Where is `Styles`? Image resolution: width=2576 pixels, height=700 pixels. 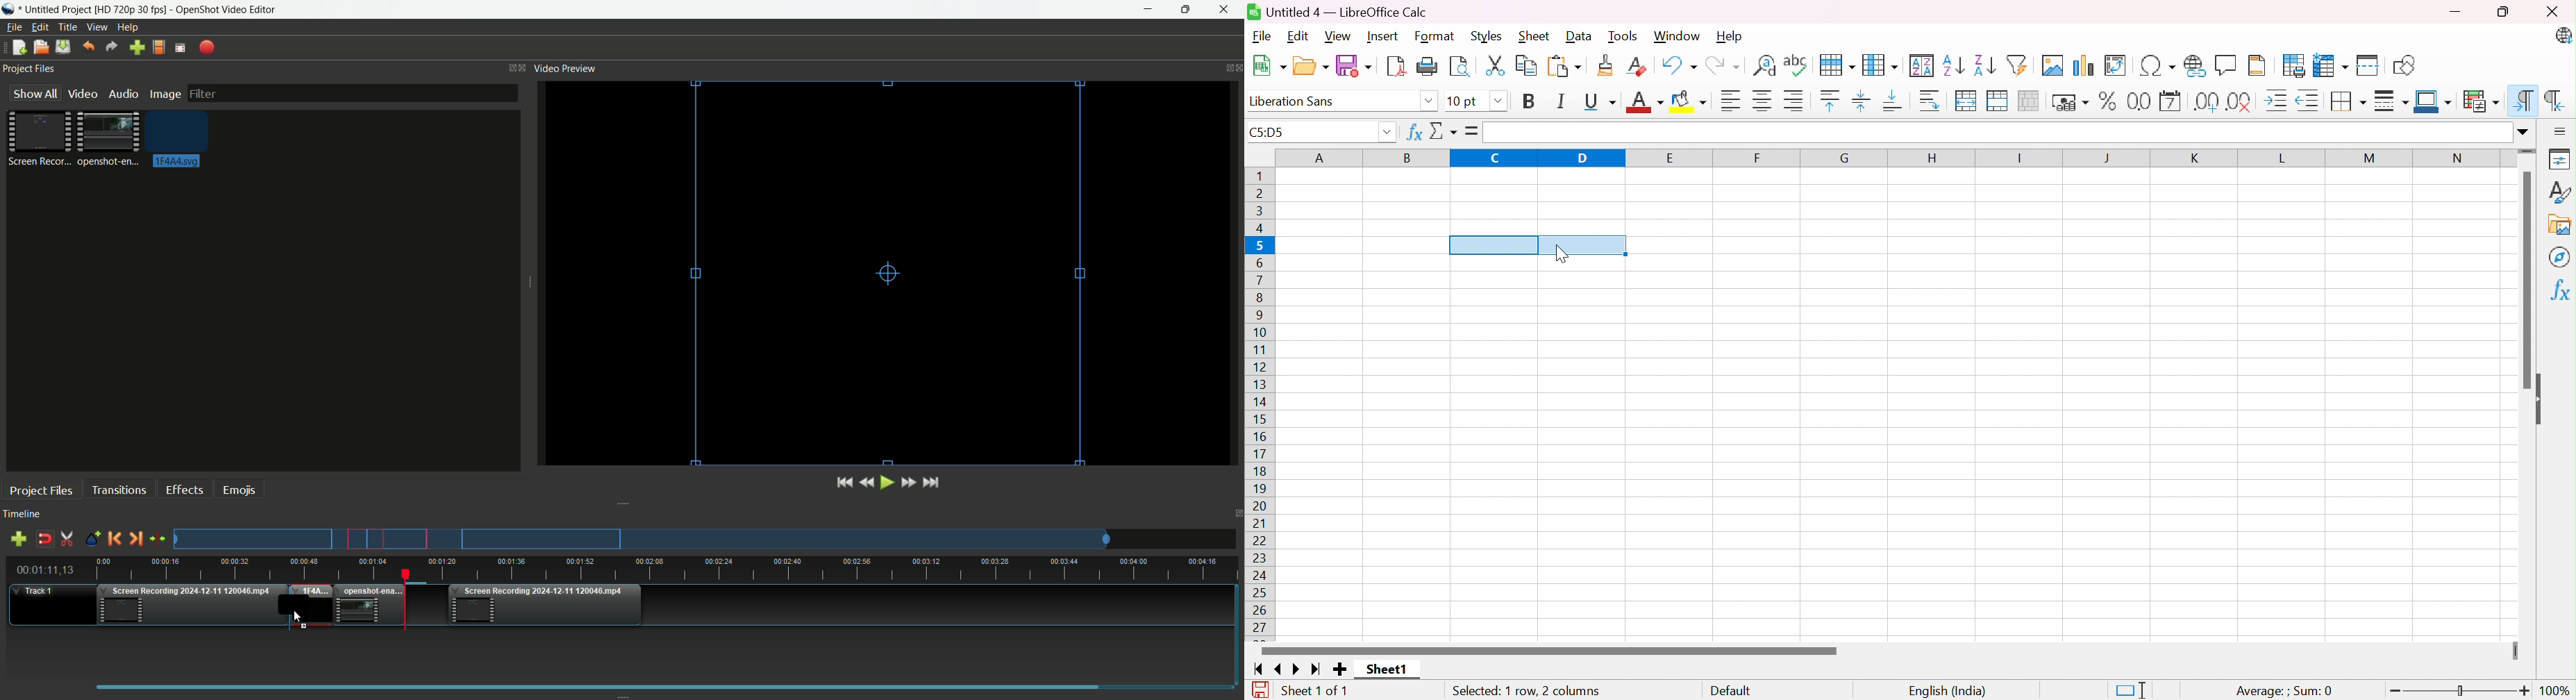
Styles is located at coordinates (2559, 190).